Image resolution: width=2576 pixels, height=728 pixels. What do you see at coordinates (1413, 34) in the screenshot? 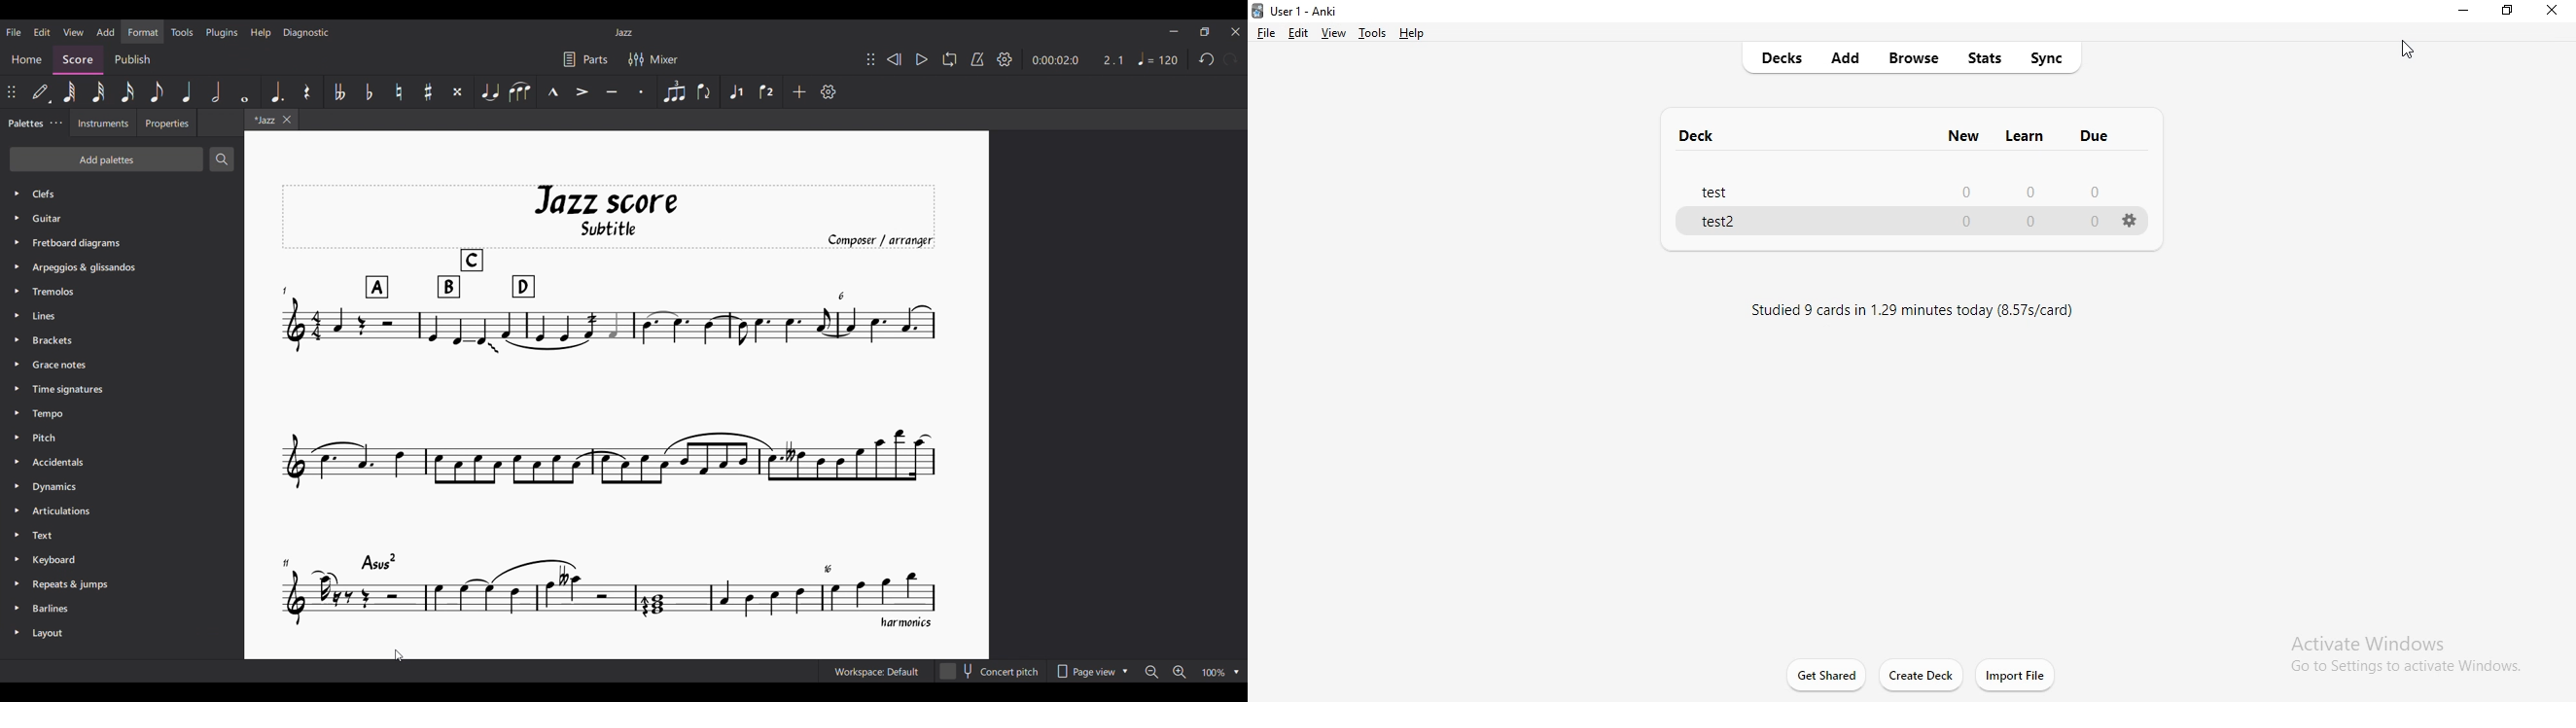
I see `help` at bounding box center [1413, 34].